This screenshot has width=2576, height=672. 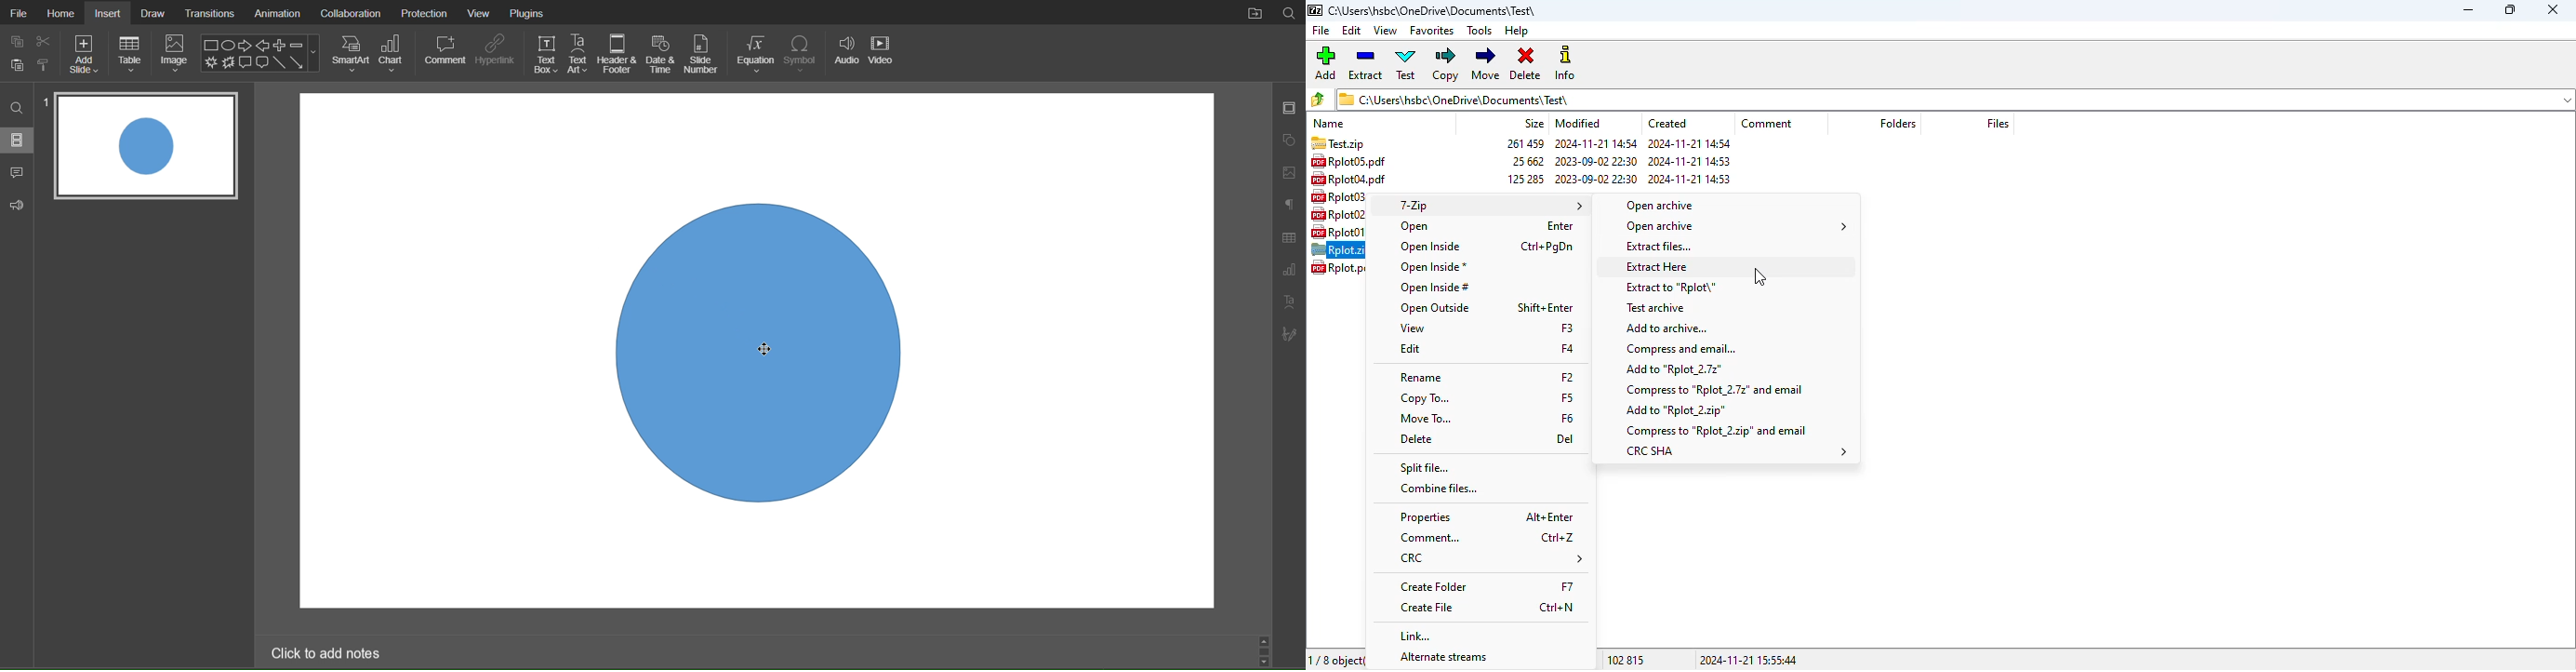 I want to click on comment, so click(x=1428, y=538).